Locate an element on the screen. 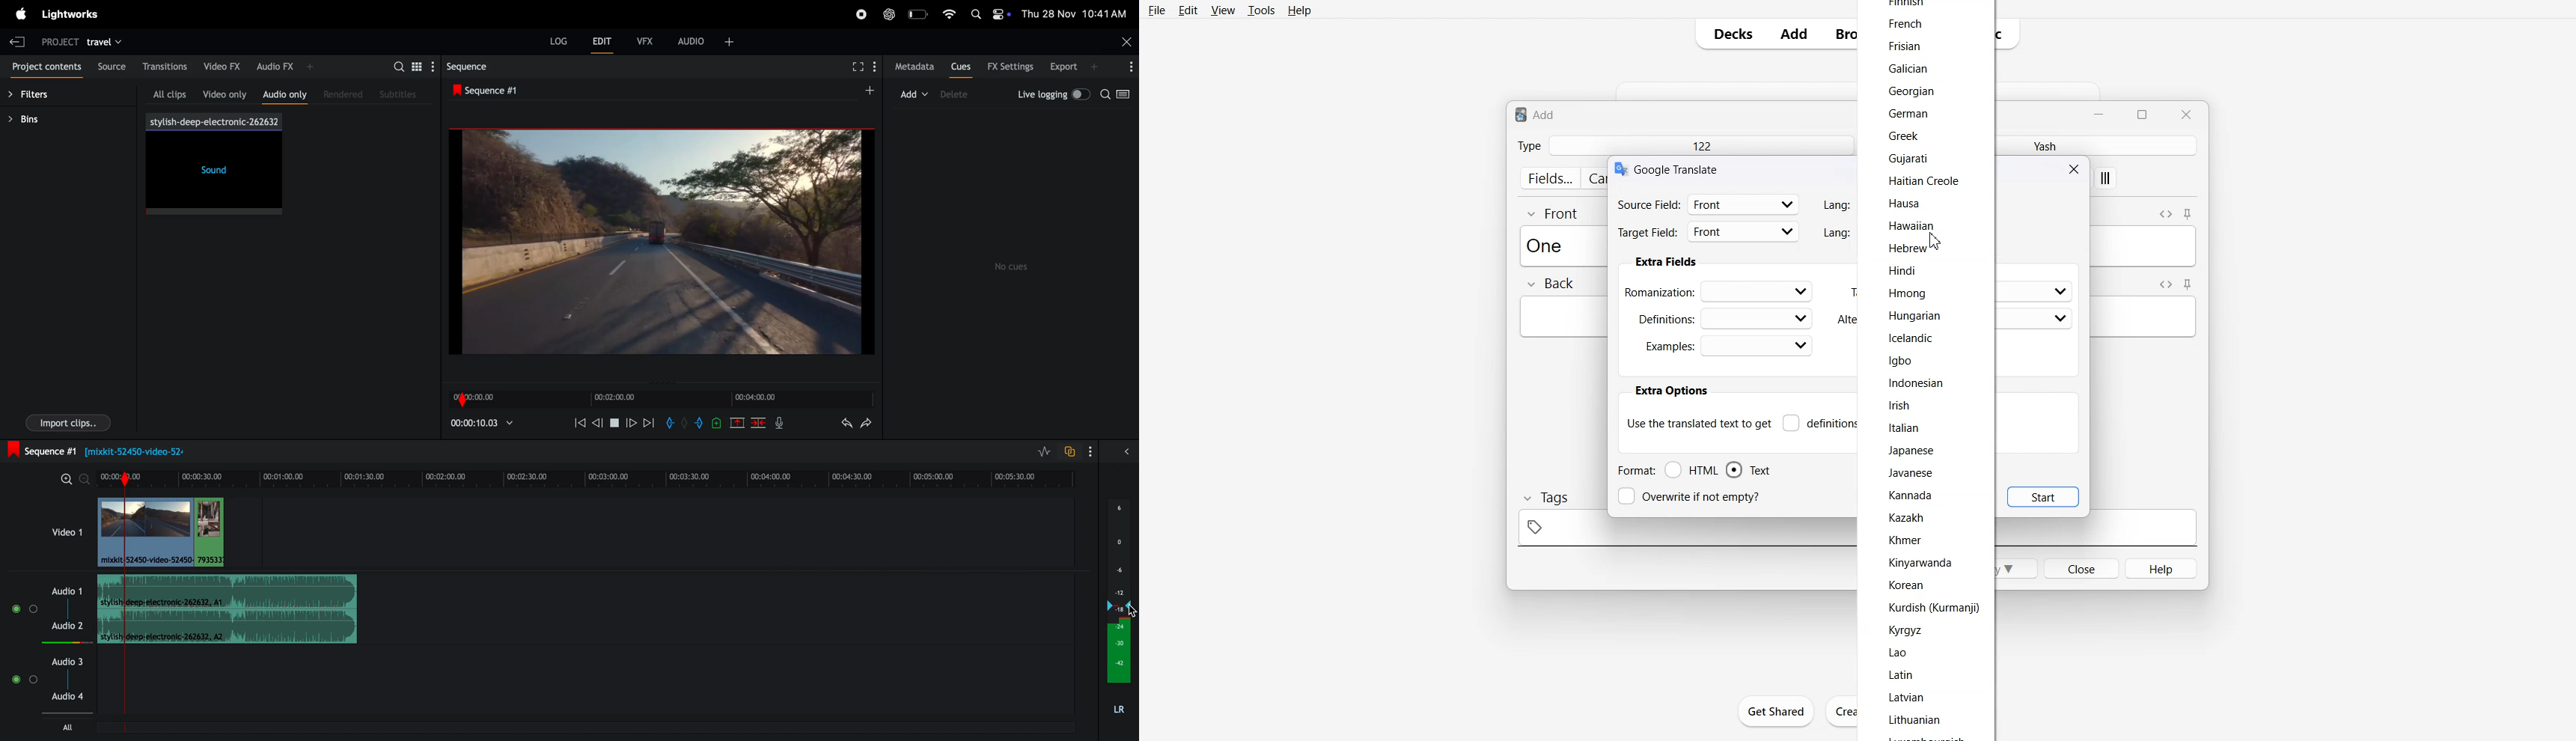 Image resolution: width=2576 pixels, height=756 pixels. Fx settings is located at coordinates (1011, 65).